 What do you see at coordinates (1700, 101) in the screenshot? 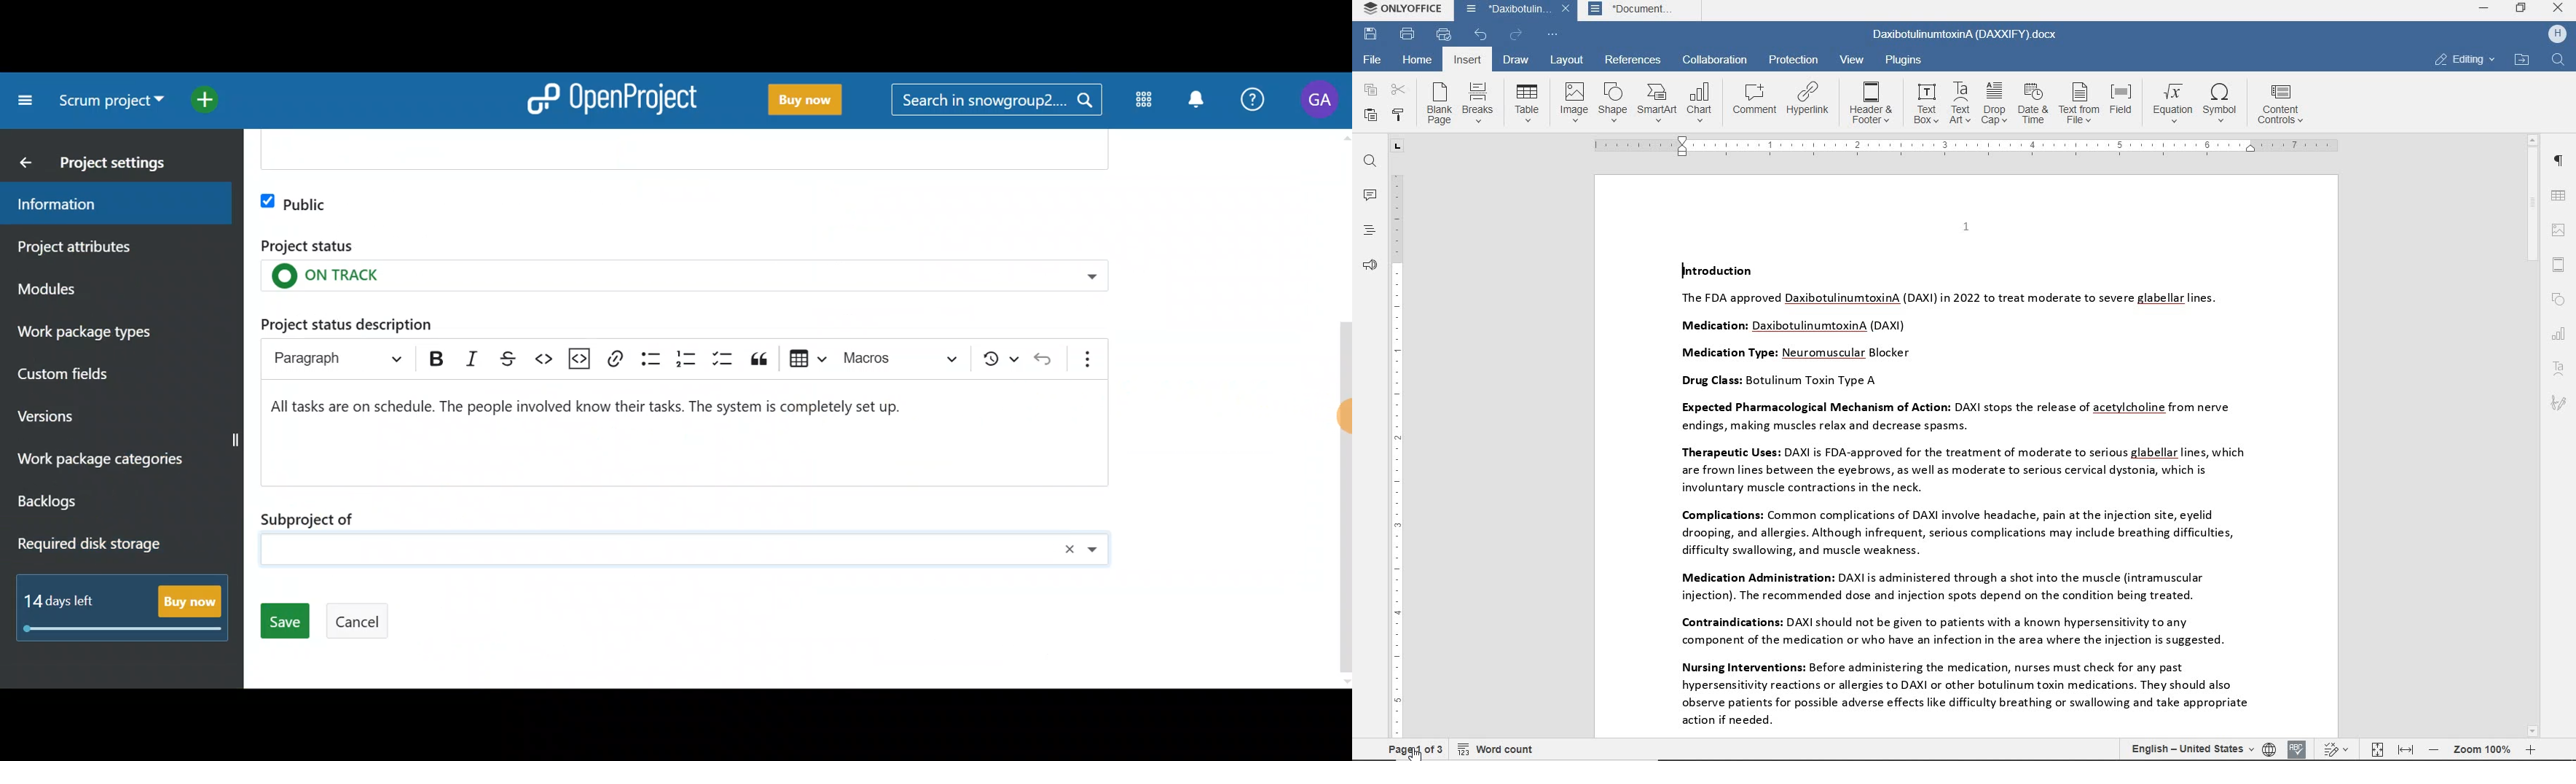
I see `chart` at bounding box center [1700, 101].